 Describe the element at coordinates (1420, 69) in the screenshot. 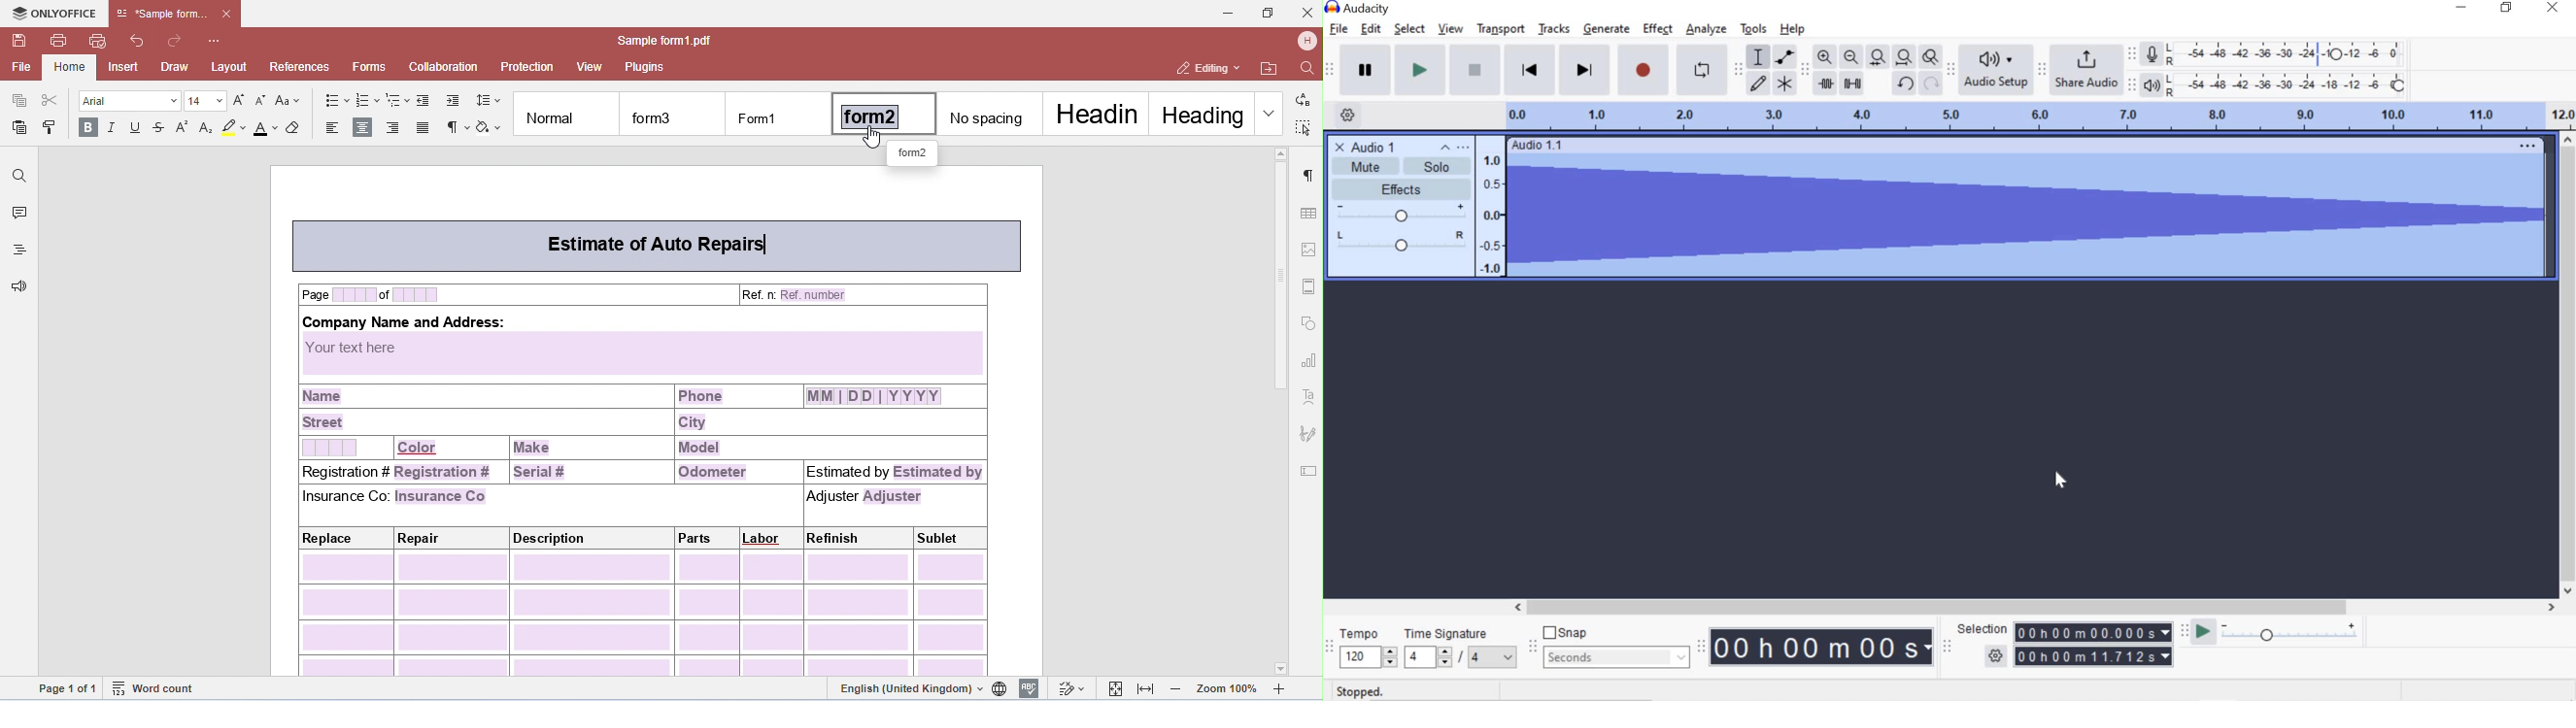

I see `Play` at that location.